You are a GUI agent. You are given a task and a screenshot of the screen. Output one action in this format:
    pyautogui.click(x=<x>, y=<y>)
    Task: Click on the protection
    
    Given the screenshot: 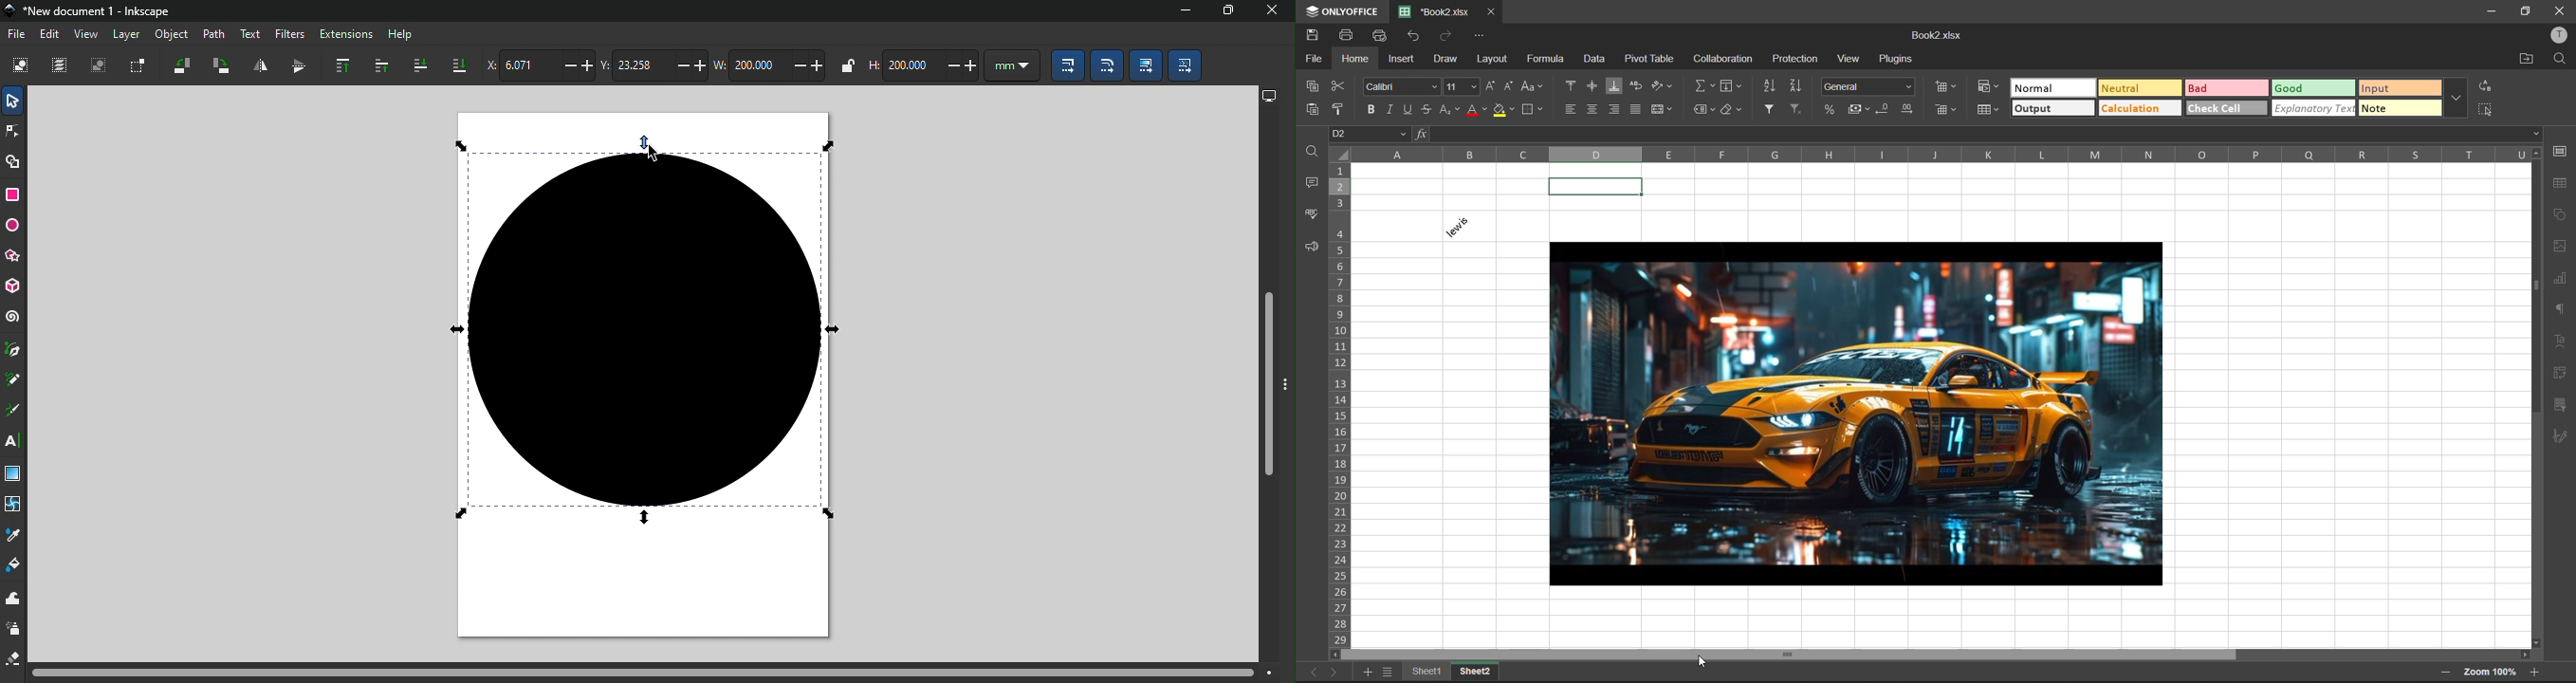 What is the action you would take?
    pyautogui.click(x=1797, y=59)
    